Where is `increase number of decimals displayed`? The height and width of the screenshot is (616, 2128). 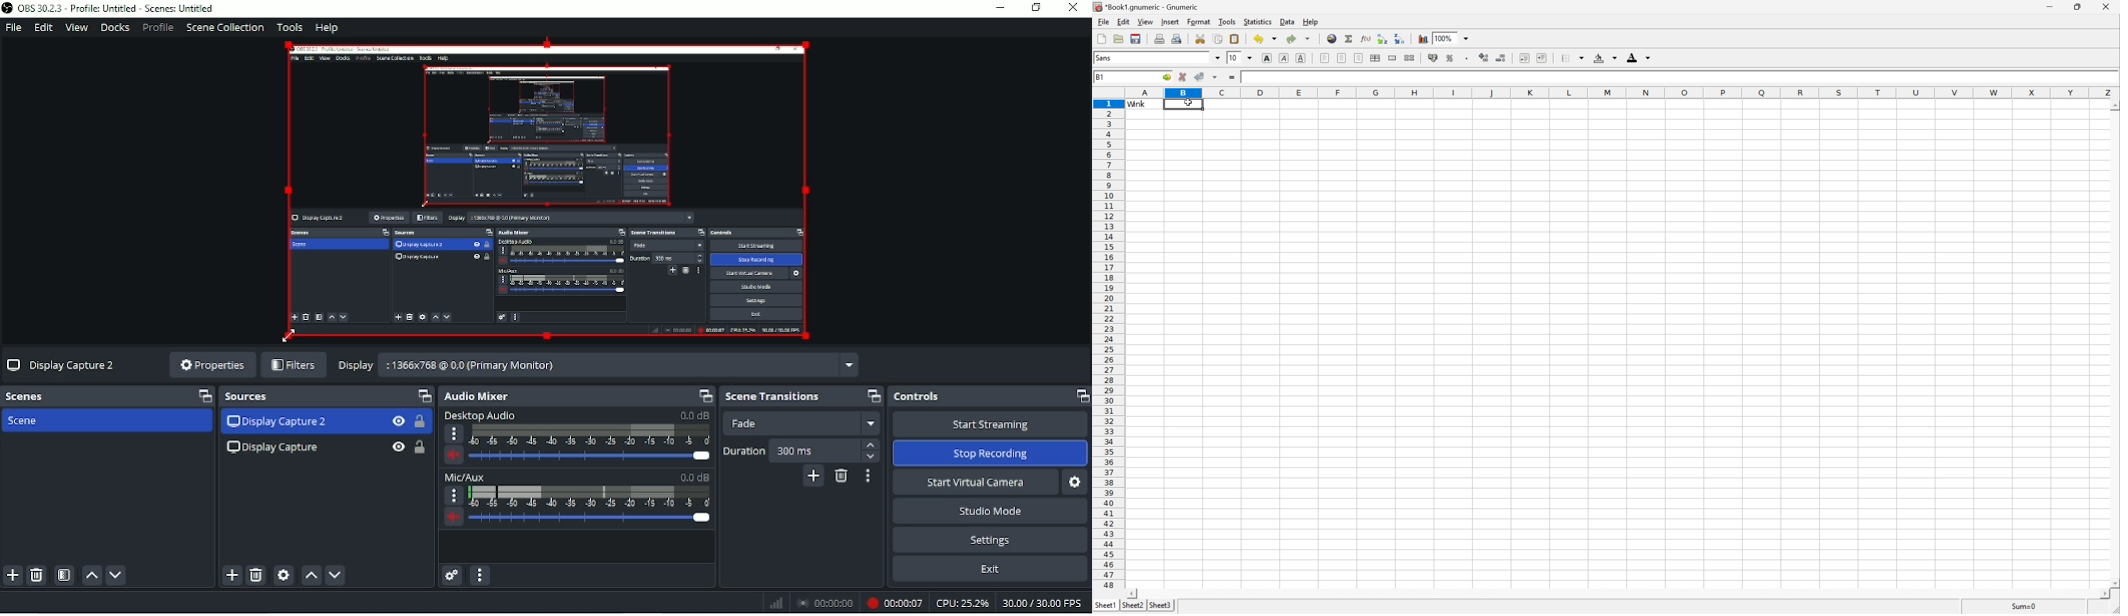 increase number of decimals displayed is located at coordinates (1482, 58).